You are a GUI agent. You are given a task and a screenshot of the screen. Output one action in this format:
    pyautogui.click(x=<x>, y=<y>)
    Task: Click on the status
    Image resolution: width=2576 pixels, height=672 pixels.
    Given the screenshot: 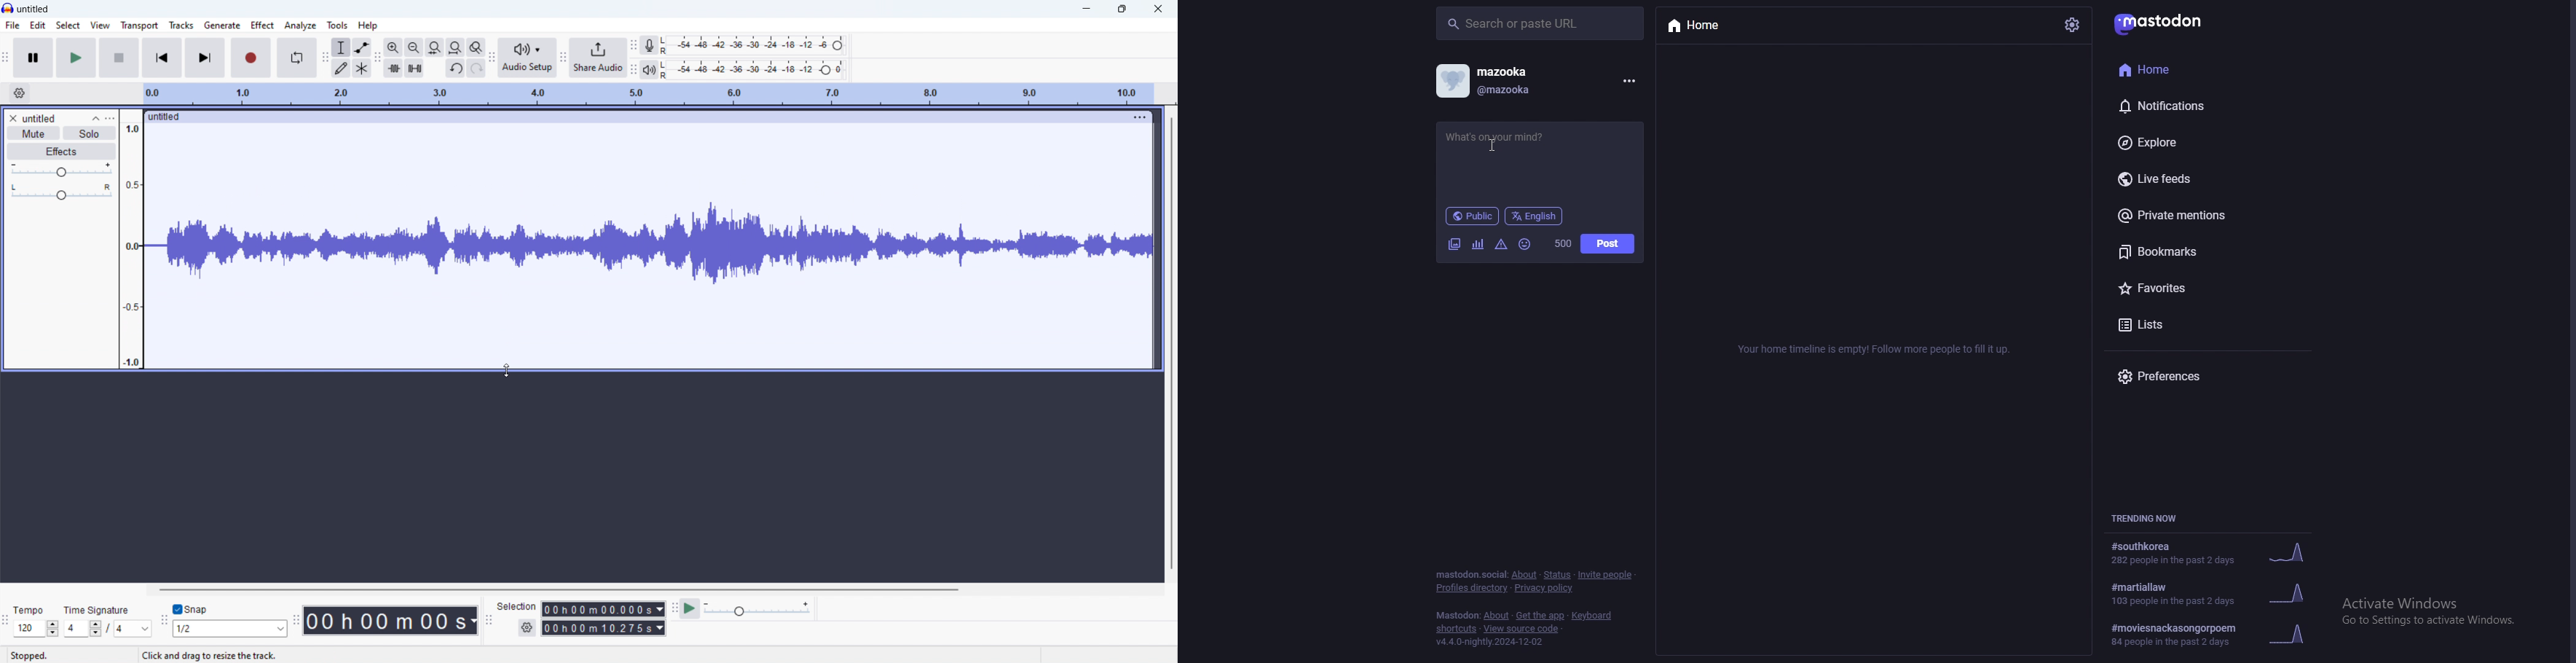 What is the action you would take?
    pyautogui.click(x=1557, y=575)
    